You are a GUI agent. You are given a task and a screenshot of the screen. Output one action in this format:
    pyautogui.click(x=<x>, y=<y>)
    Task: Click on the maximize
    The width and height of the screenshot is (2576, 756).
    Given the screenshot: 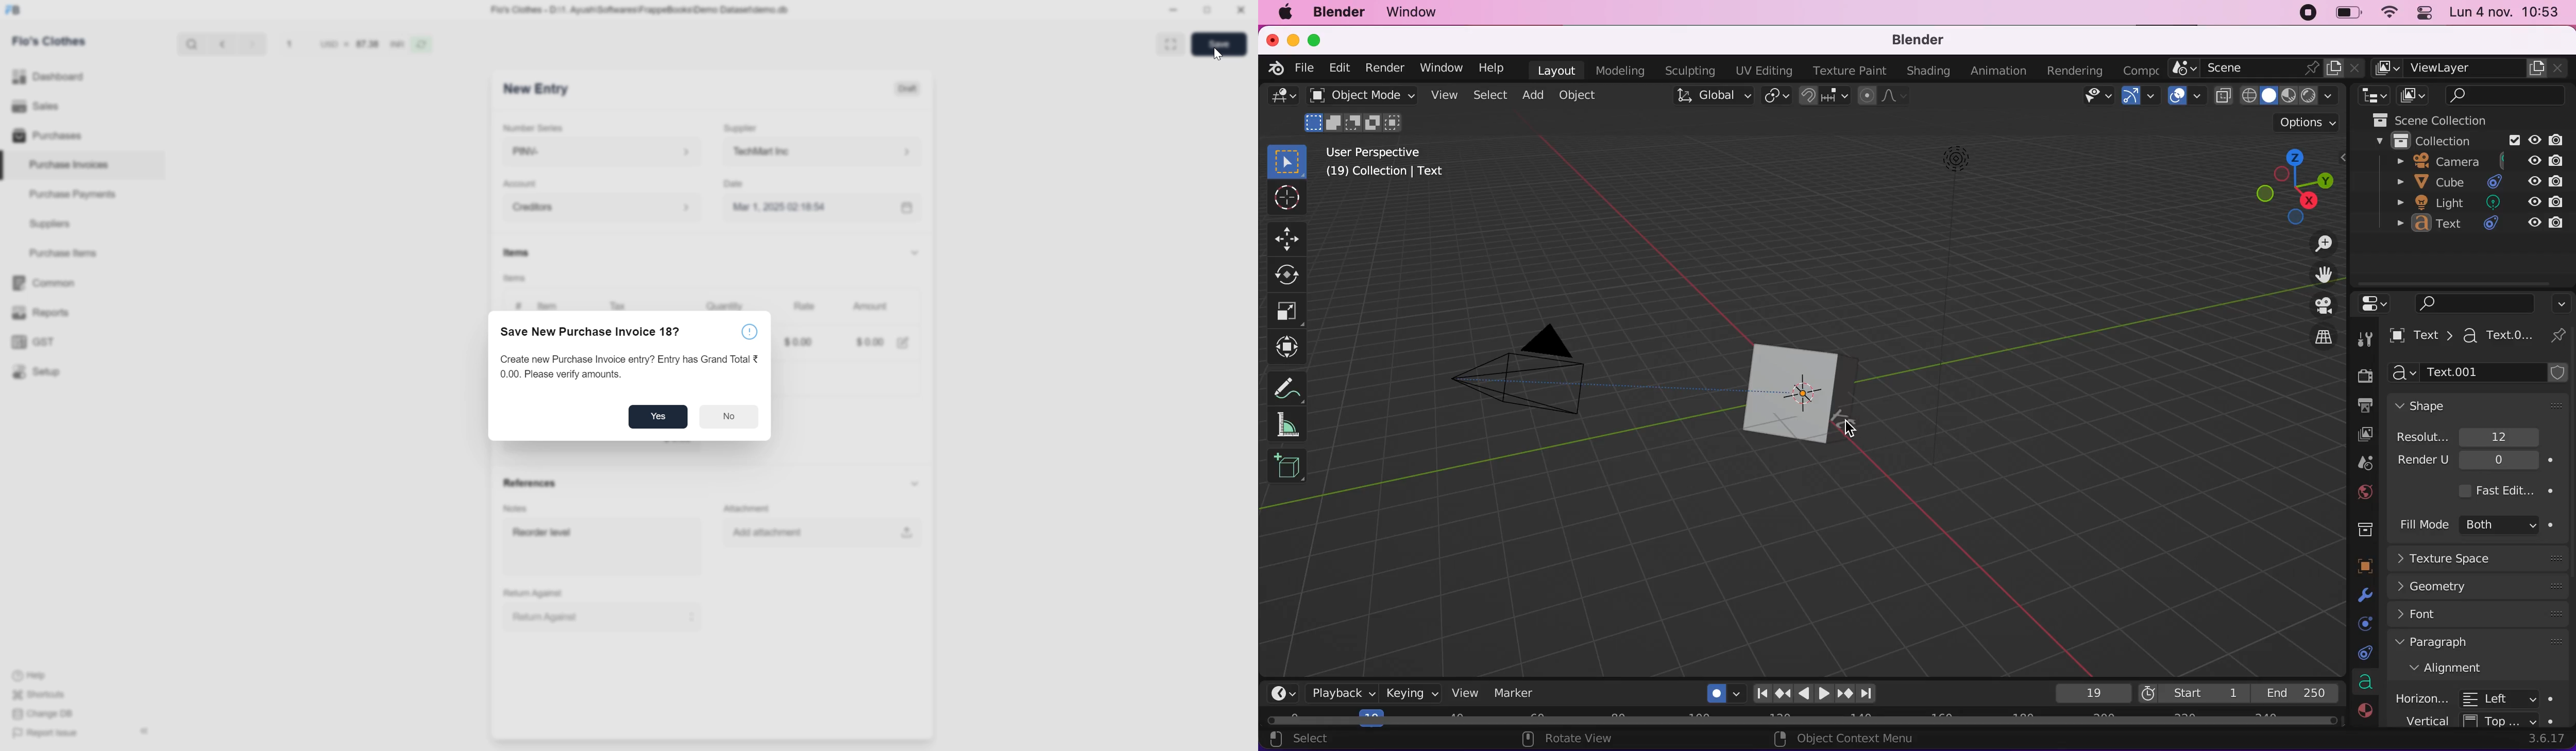 What is the action you would take?
    pyautogui.click(x=1316, y=39)
    